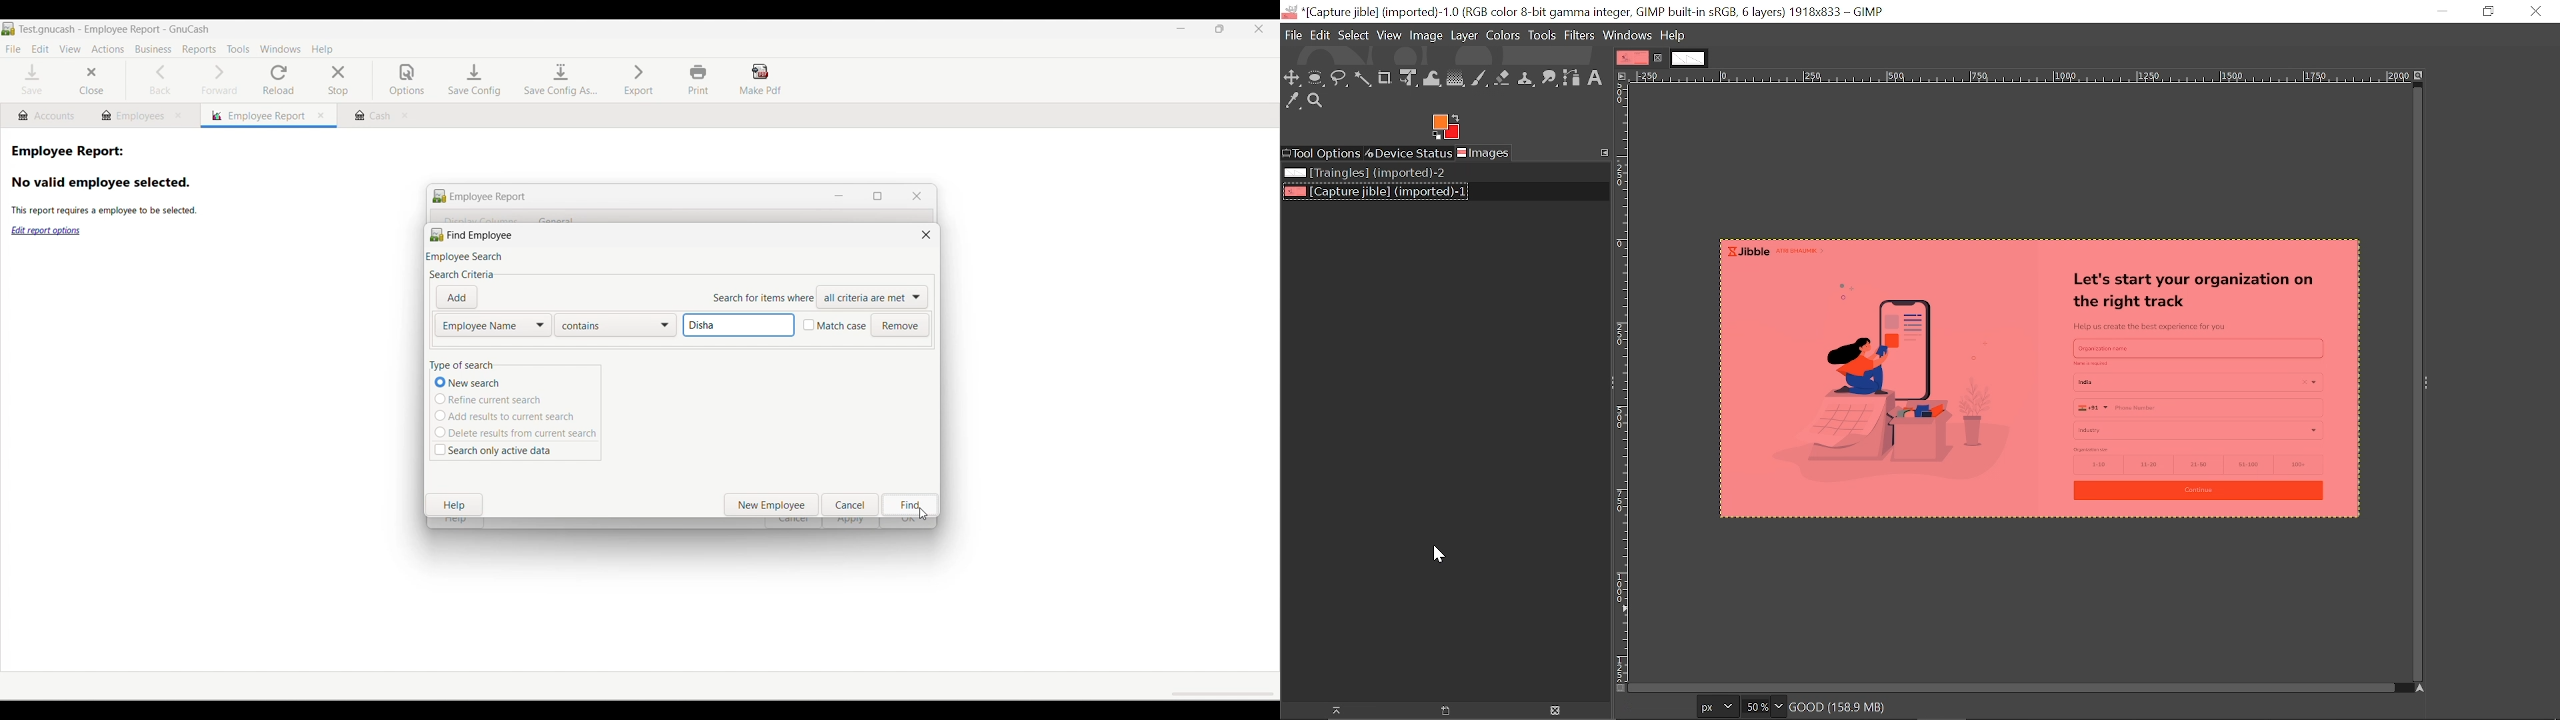  Describe the element at coordinates (1465, 35) in the screenshot. I see `Layer` at that location.